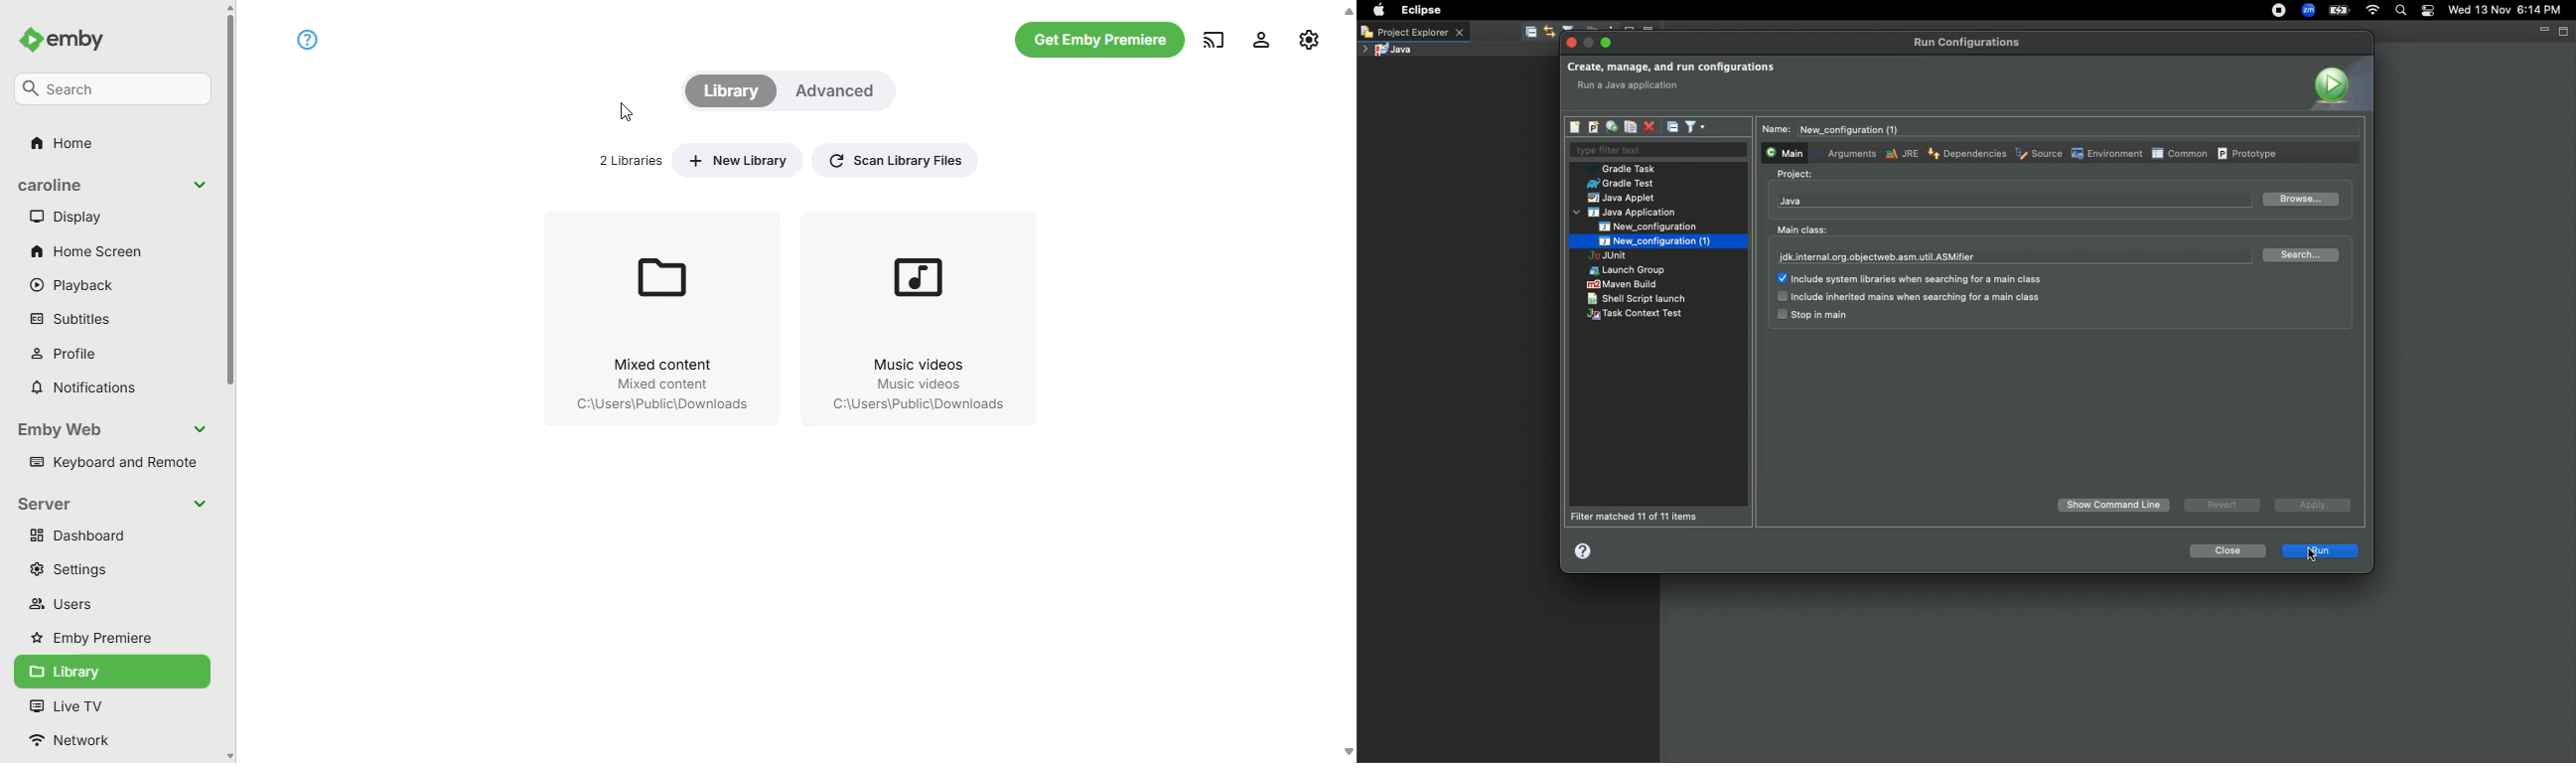 Image resolution: width=2576 pixels, height=784 pixels. I want to click on Delete selected launch configurations, so click(1649, 128).